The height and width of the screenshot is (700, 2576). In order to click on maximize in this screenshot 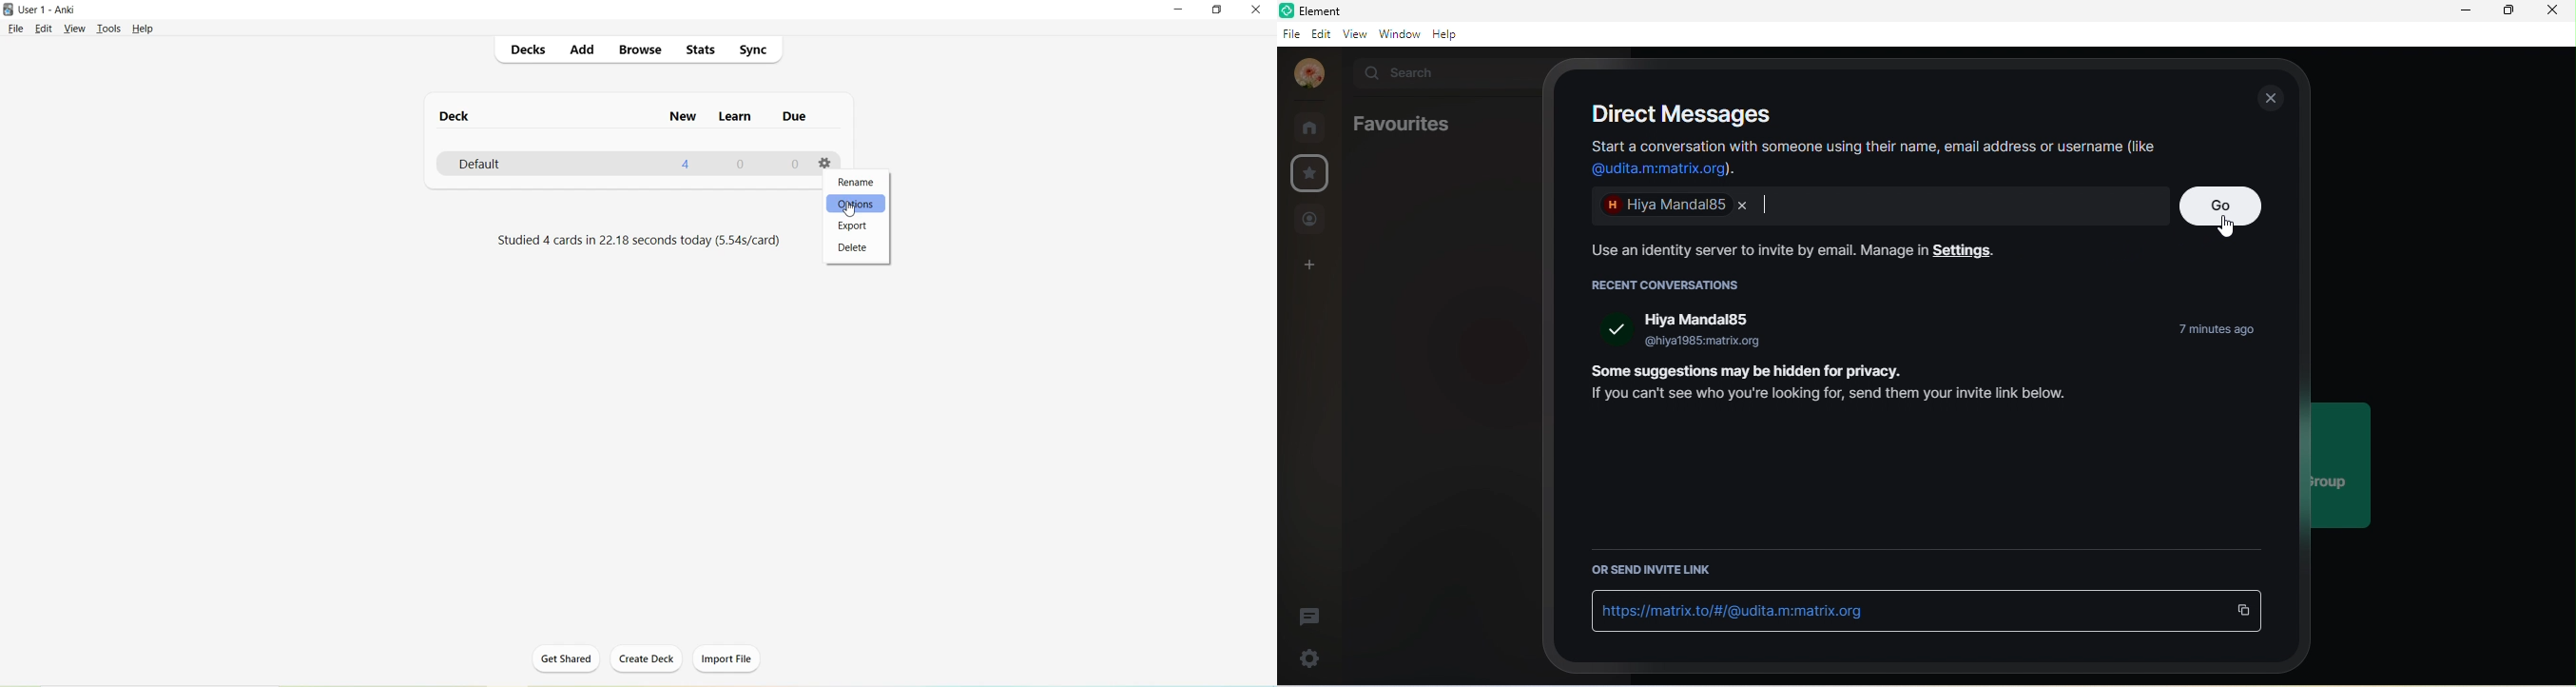, I will do `click(2504, 10)`.